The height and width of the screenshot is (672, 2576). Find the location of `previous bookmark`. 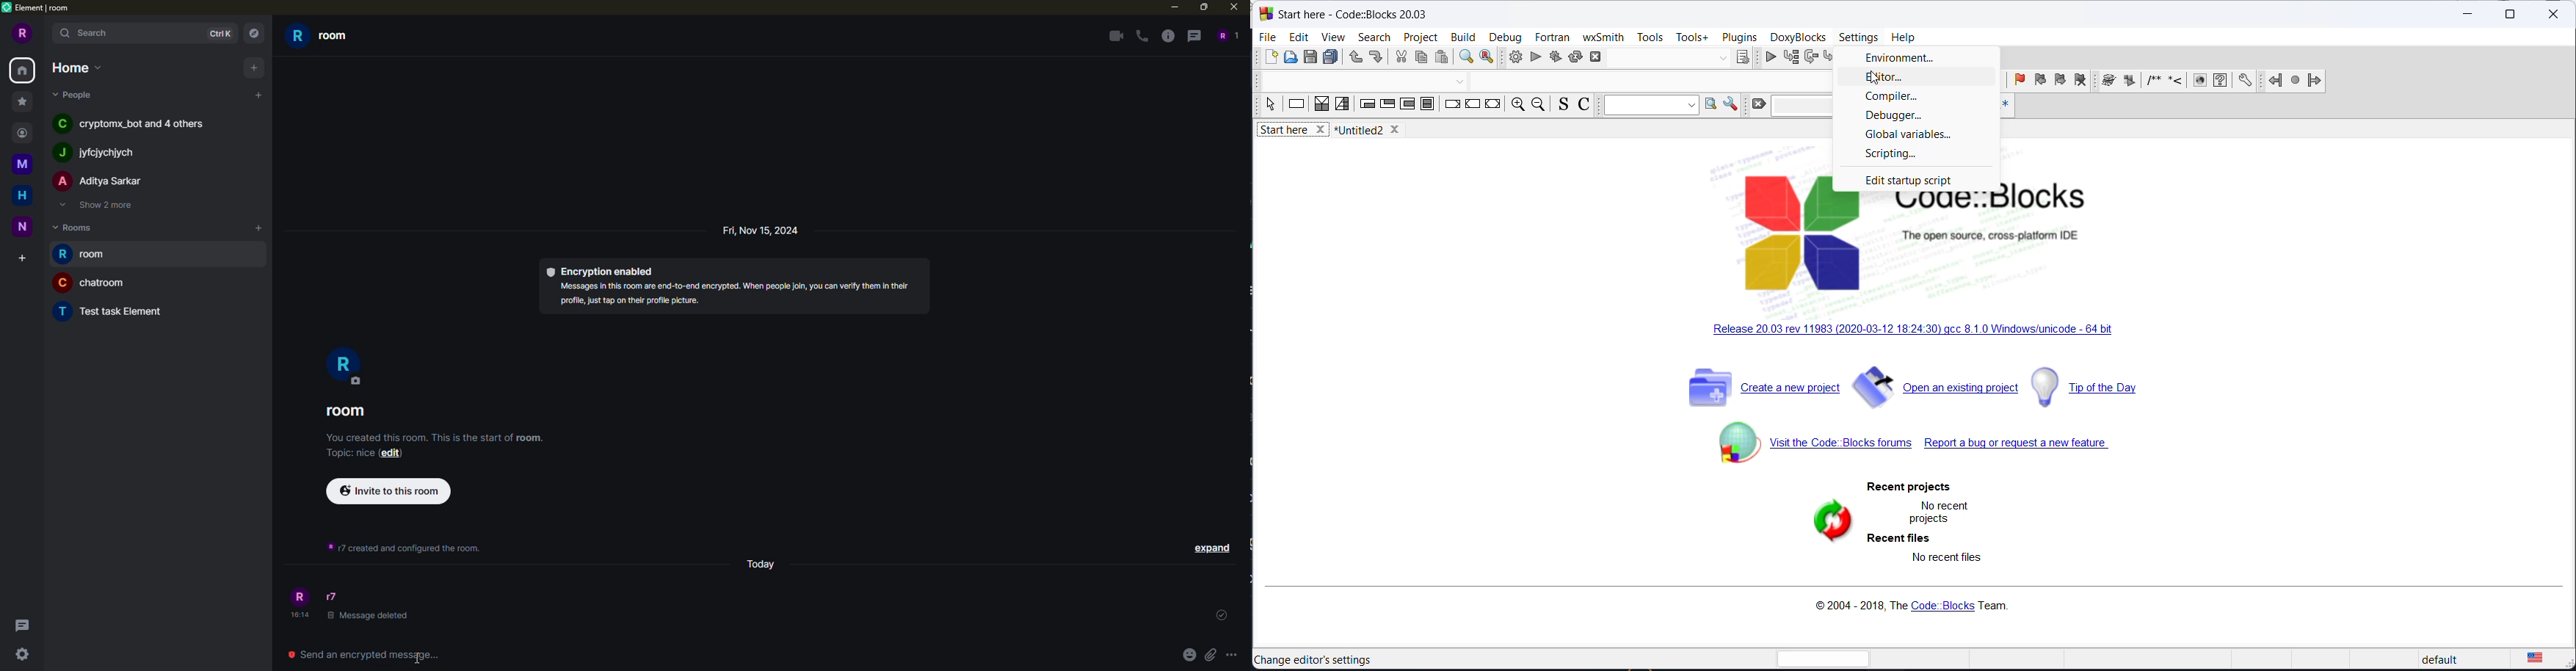

previous bookmark is located at coordinates (2038, 82).